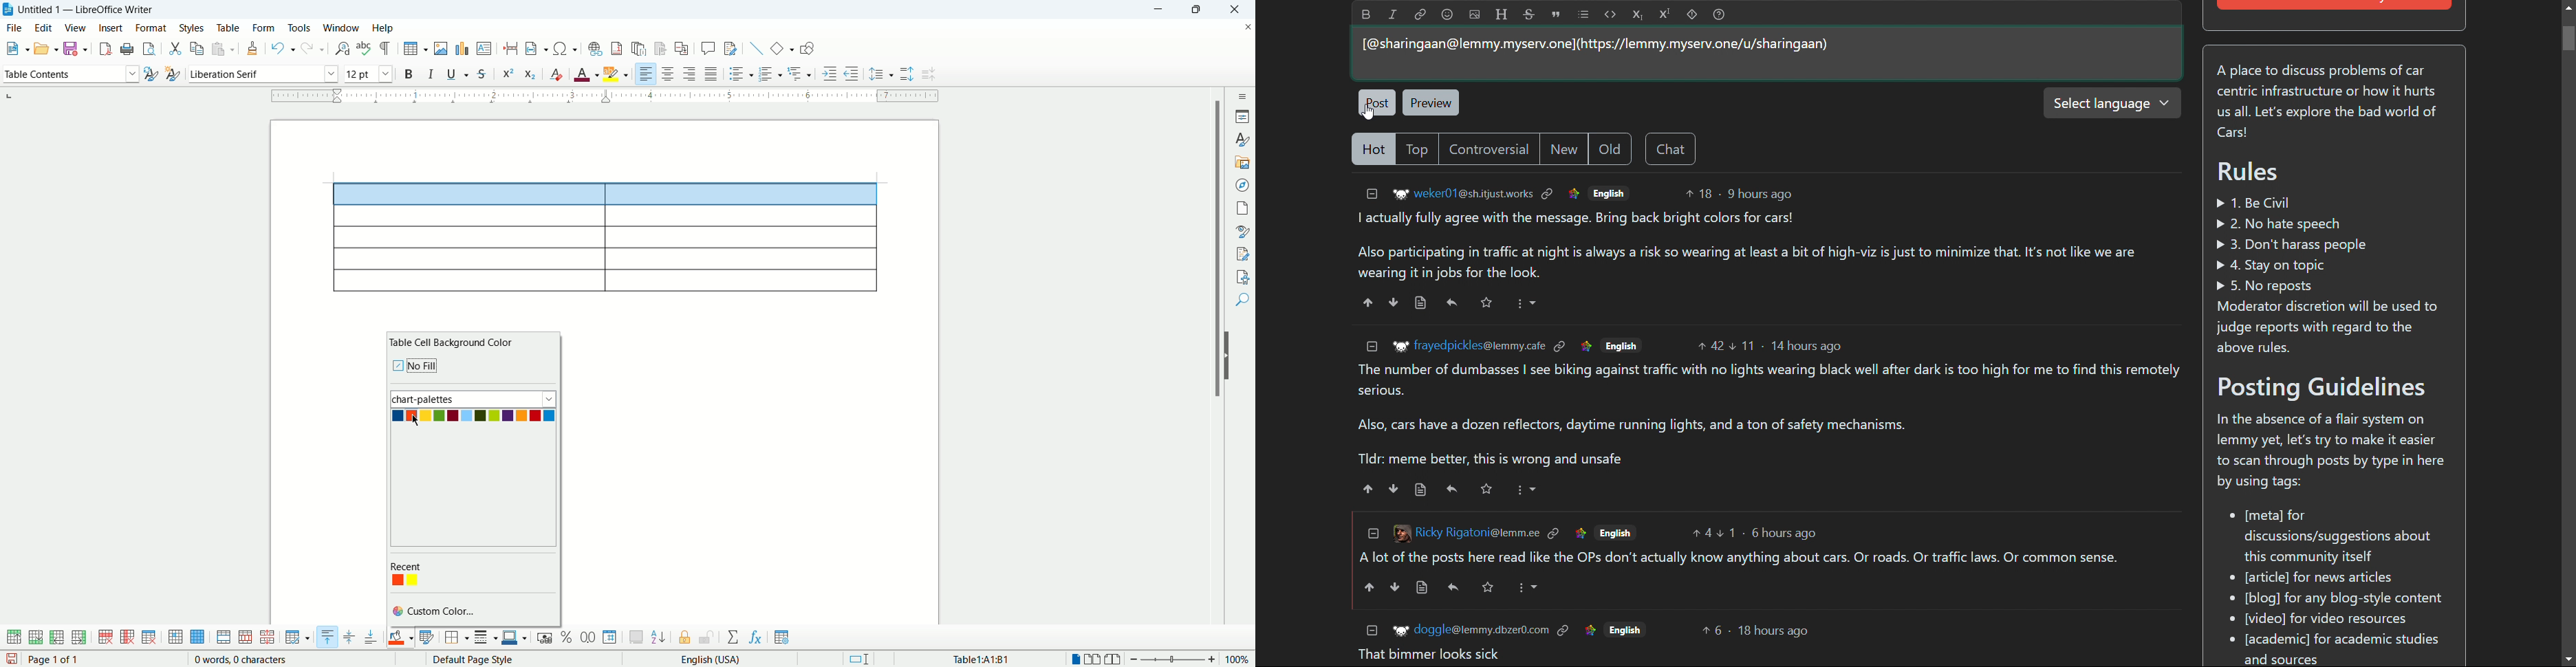  What do you see at coordinates (417, 422) in the screenshot?
I see `cursor` at bounding box center [417, 422].